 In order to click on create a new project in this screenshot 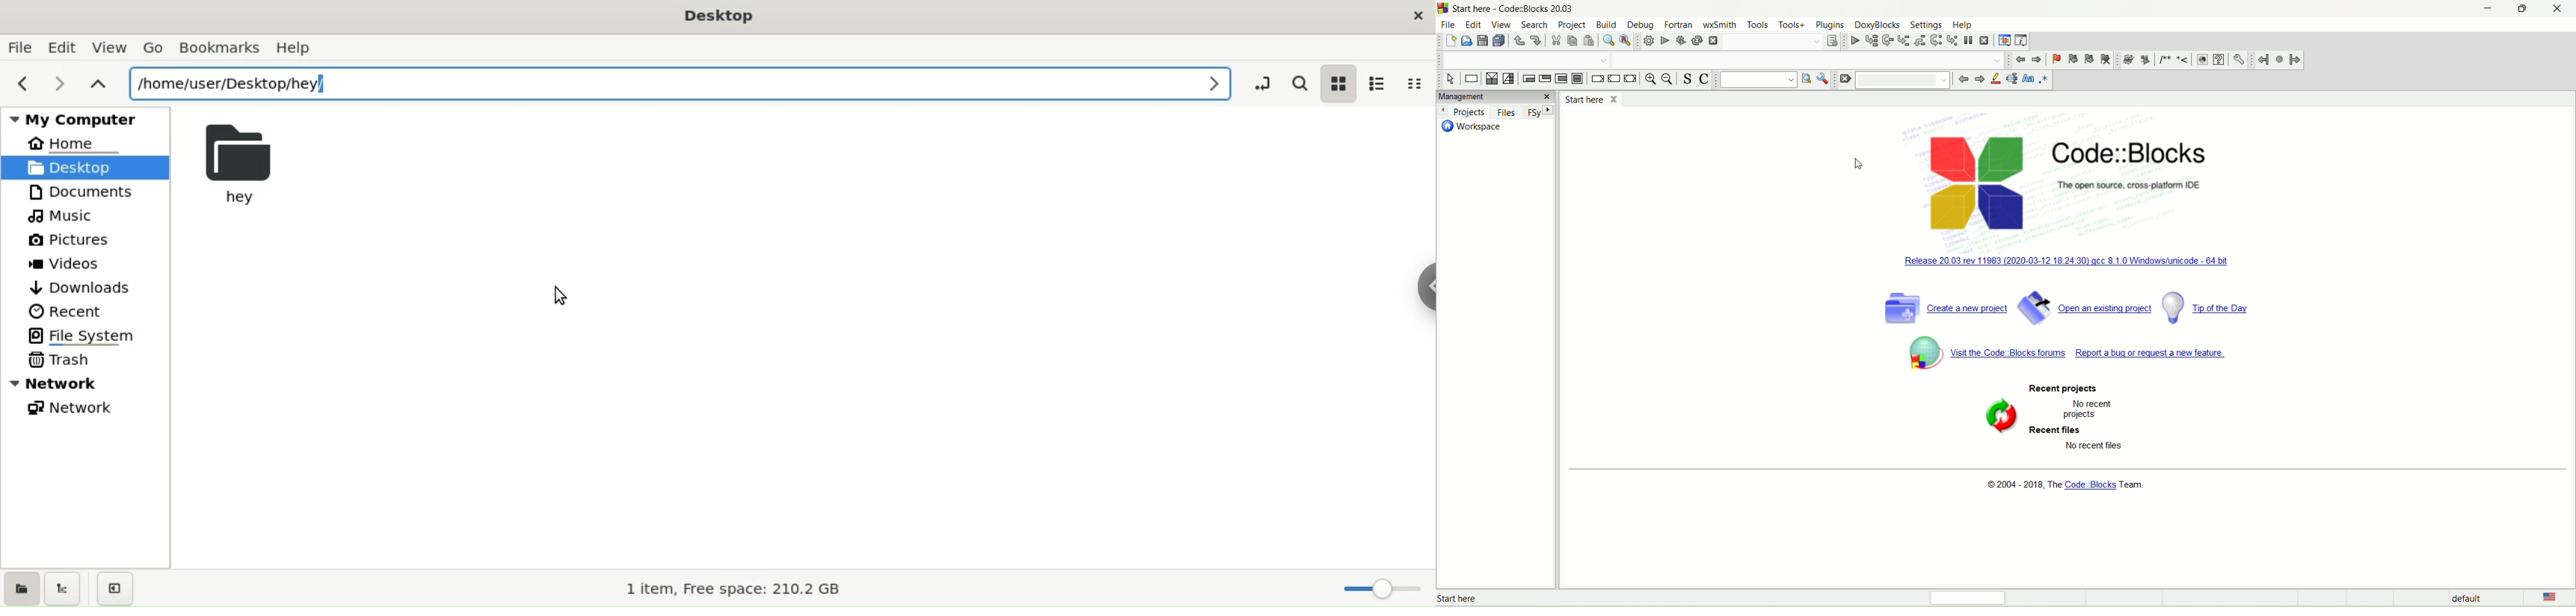, I will do `click(1941, 308)`.